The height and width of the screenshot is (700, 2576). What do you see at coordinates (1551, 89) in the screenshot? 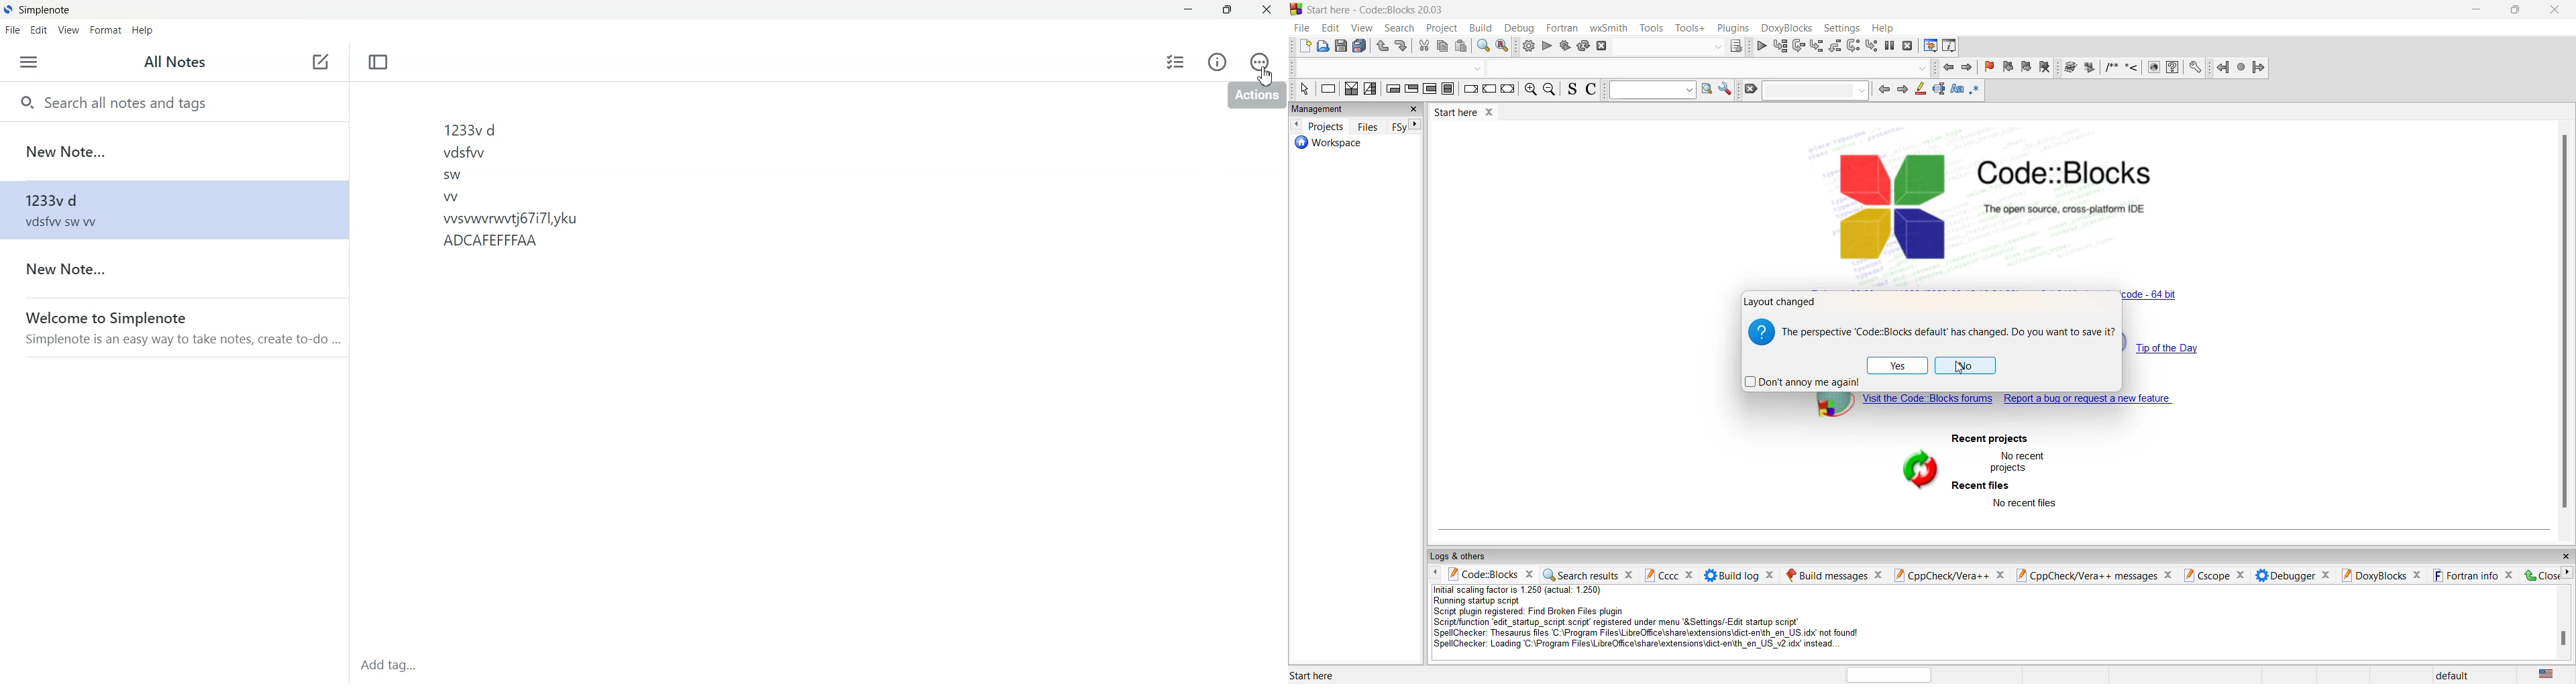
I see `zoom out` at bounding box center [1551, 89].